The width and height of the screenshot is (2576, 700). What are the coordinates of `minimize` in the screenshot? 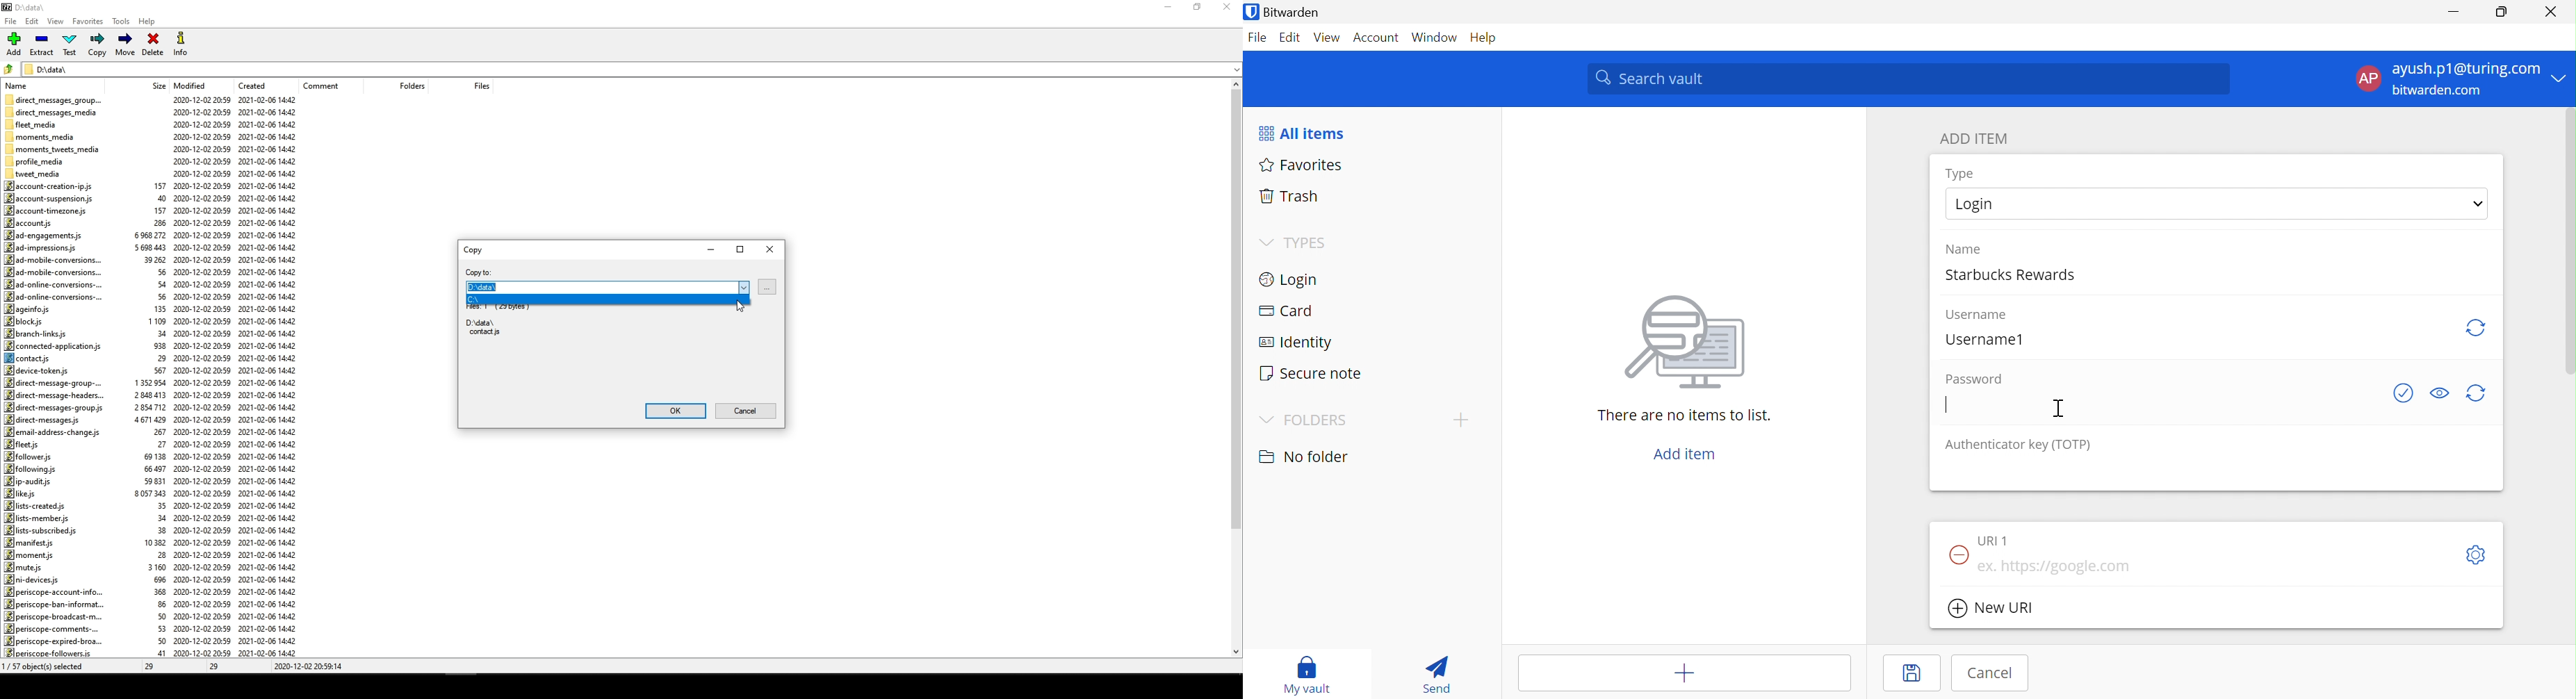 It's located at (1168, 11).